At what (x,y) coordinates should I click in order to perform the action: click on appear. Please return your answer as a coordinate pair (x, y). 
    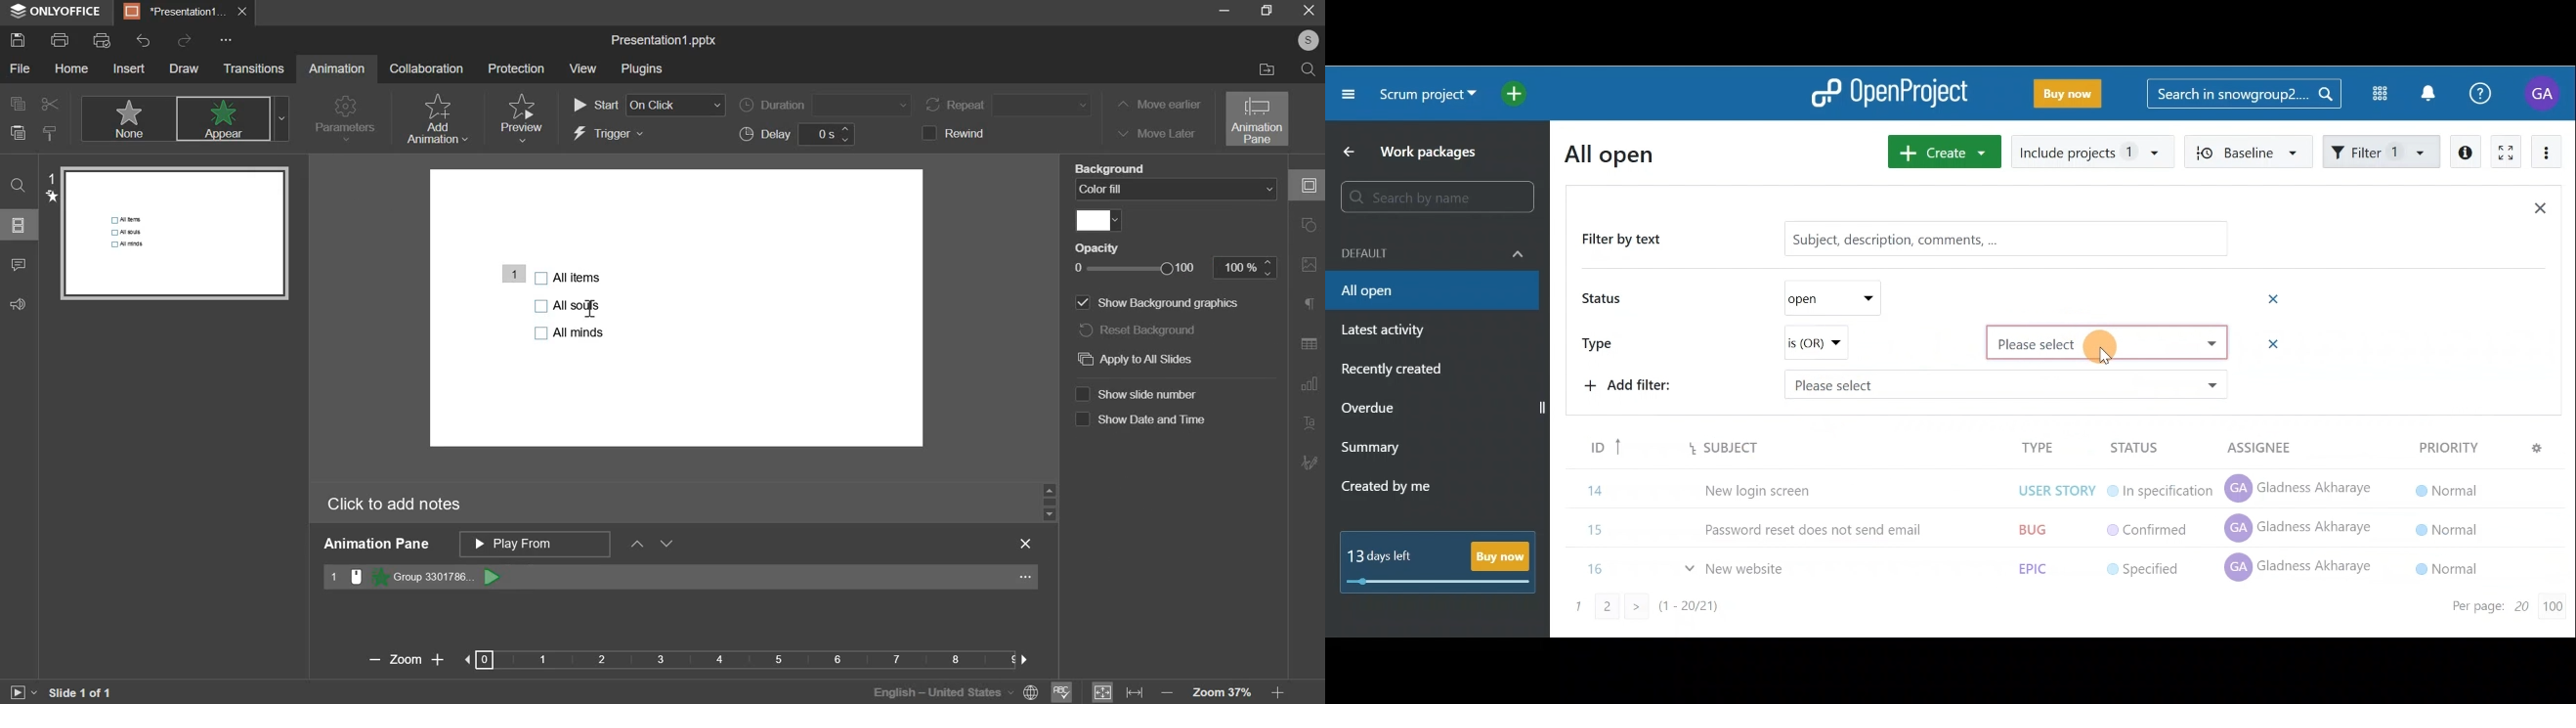
    Looking at the image, I should click on (232, 119).